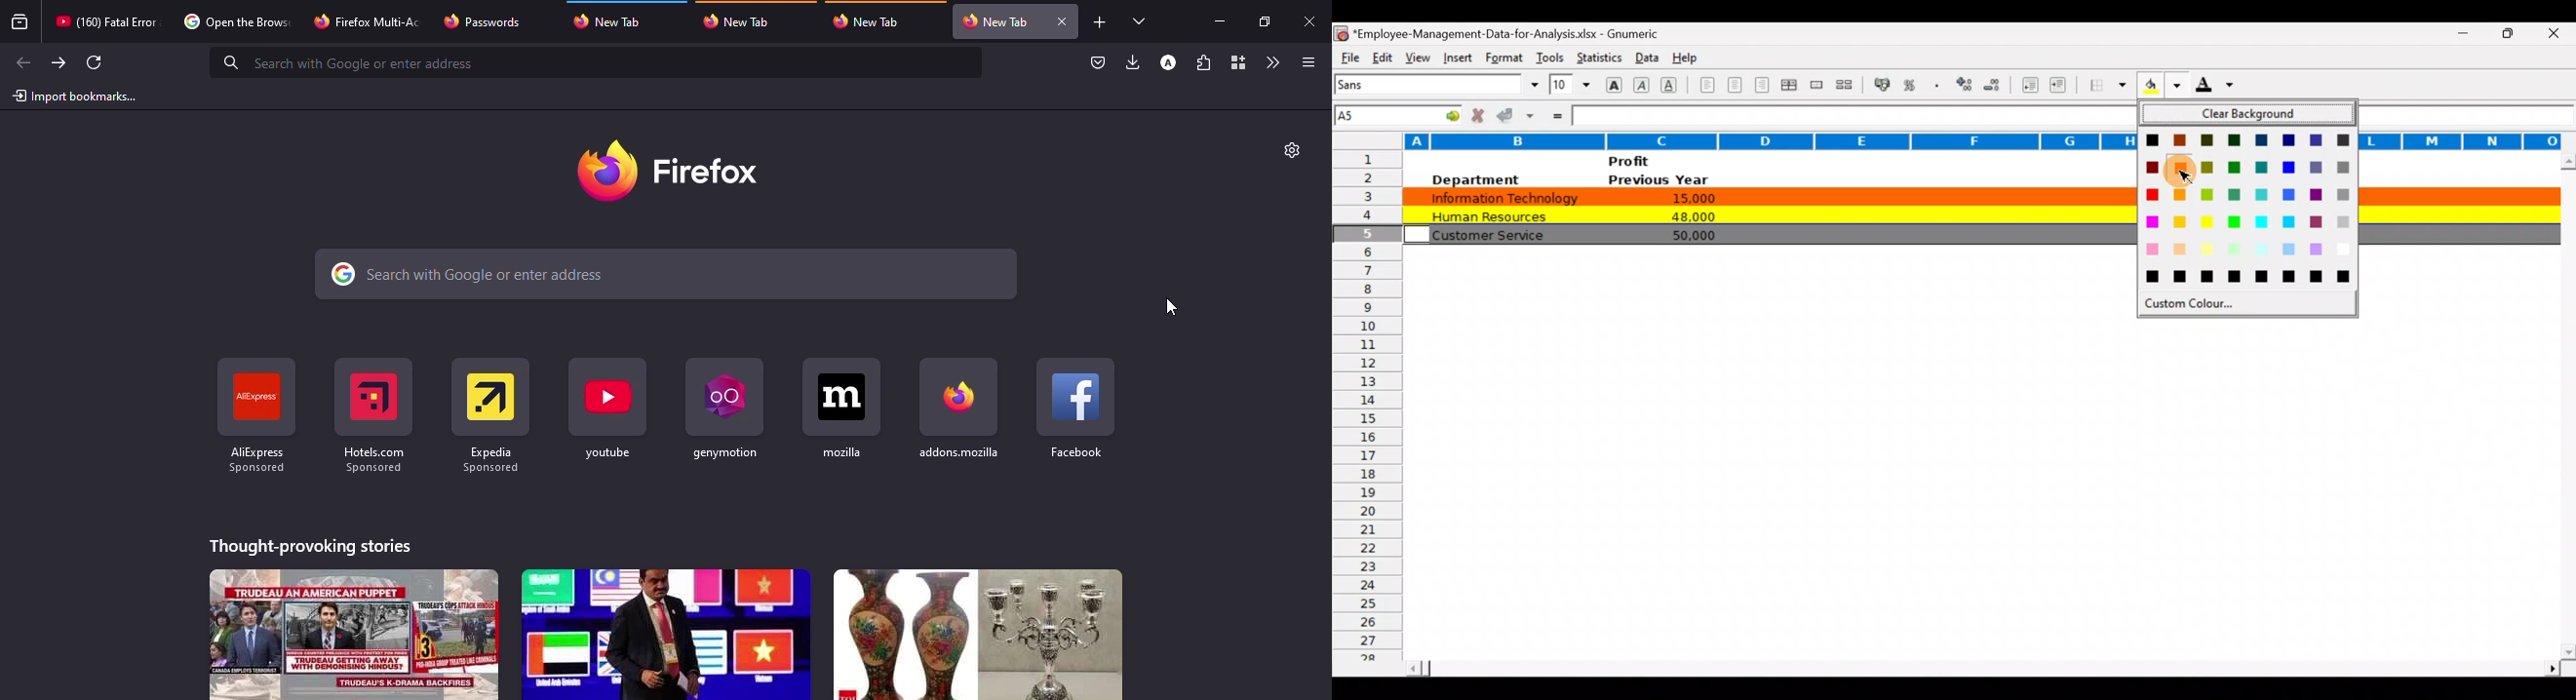 The image size is (2576, 700). Describe the element at coordinates (1502, 58) in the screenshot. I see `Format` at that location.